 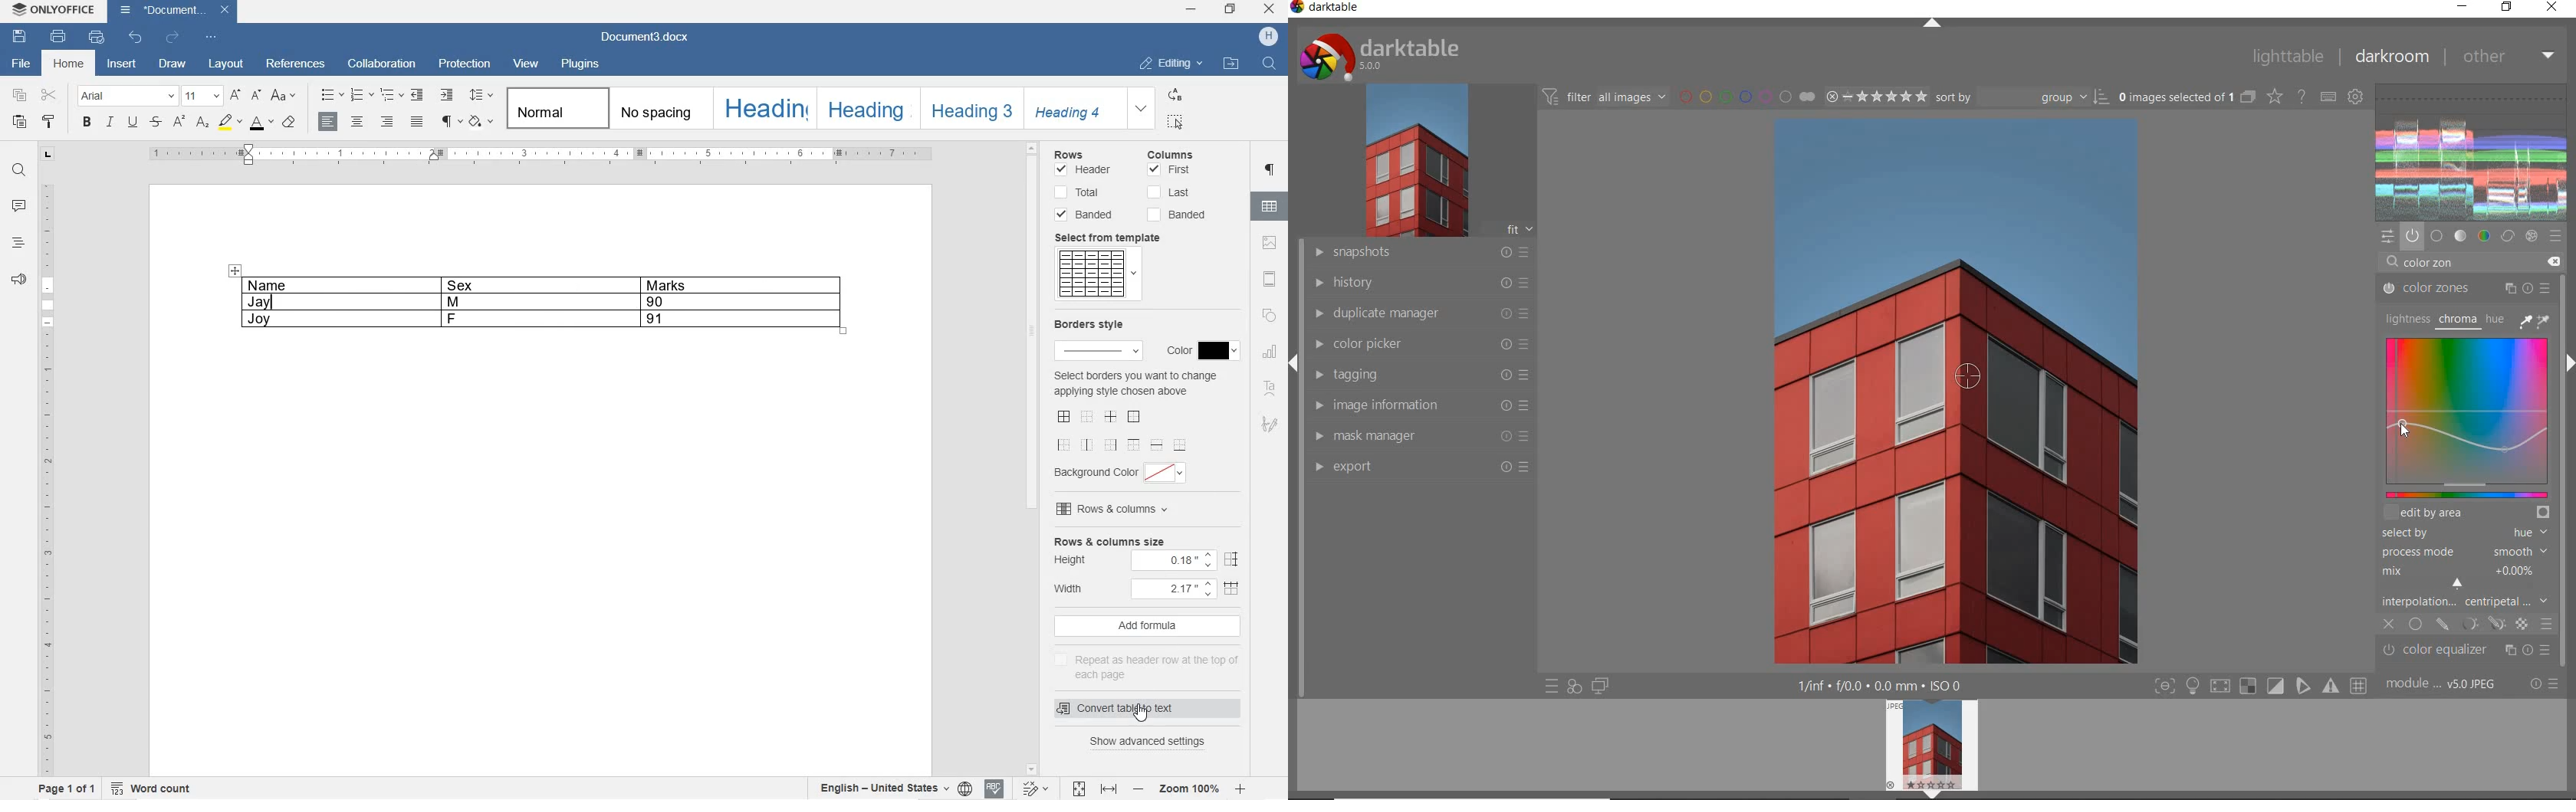 I want to click on soft proofing, so click(x=2276, y=686).